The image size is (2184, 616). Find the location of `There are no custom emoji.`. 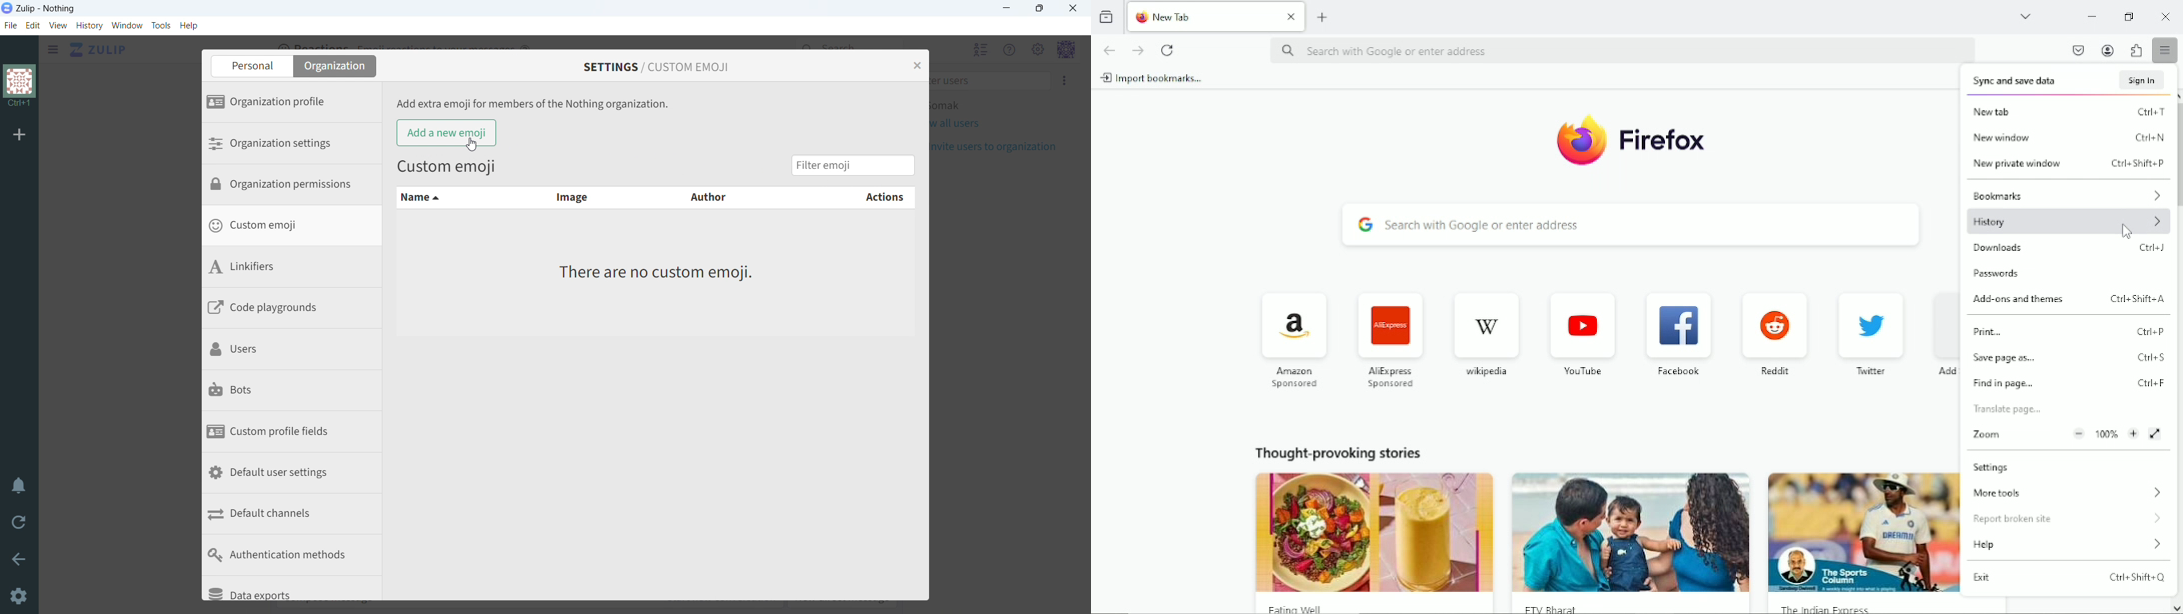

There are no custom emoji. is located at coordinates (654, 273).